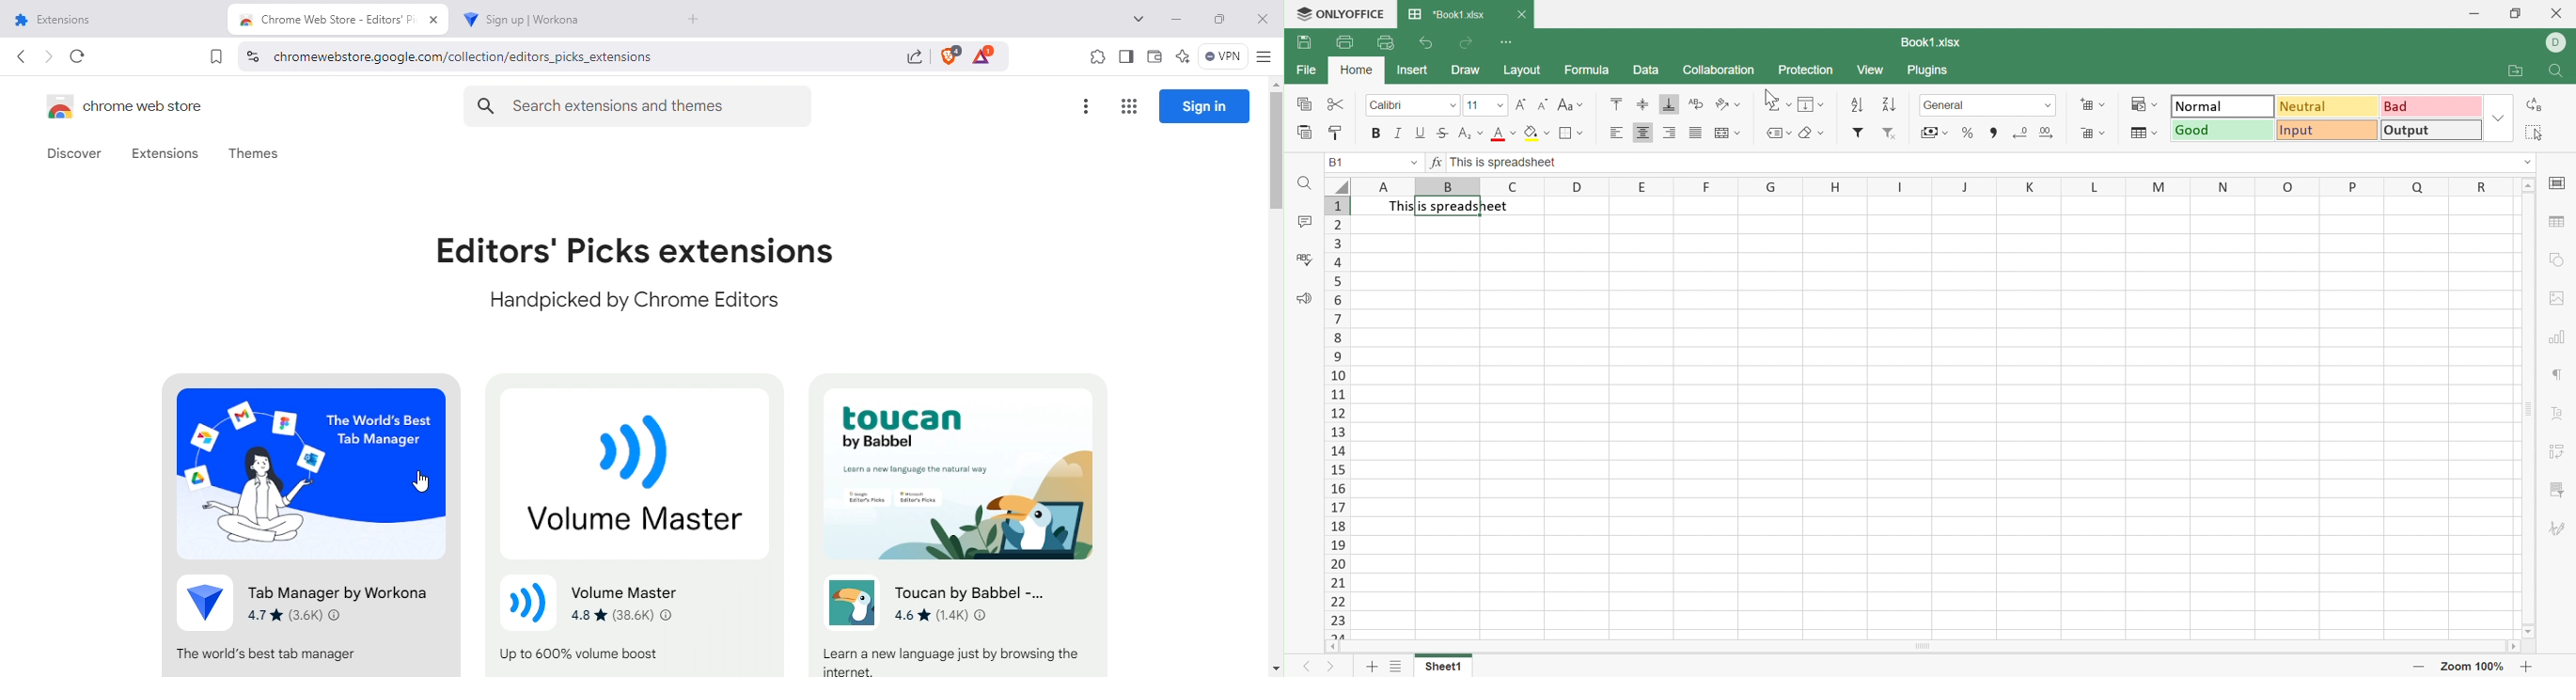 The height and width of the screenshot is (700, 2576). What do you see at coordinates (1444, 132) in the screenshot?
I see `Strikethrough` at bounding box center [1444, 132].